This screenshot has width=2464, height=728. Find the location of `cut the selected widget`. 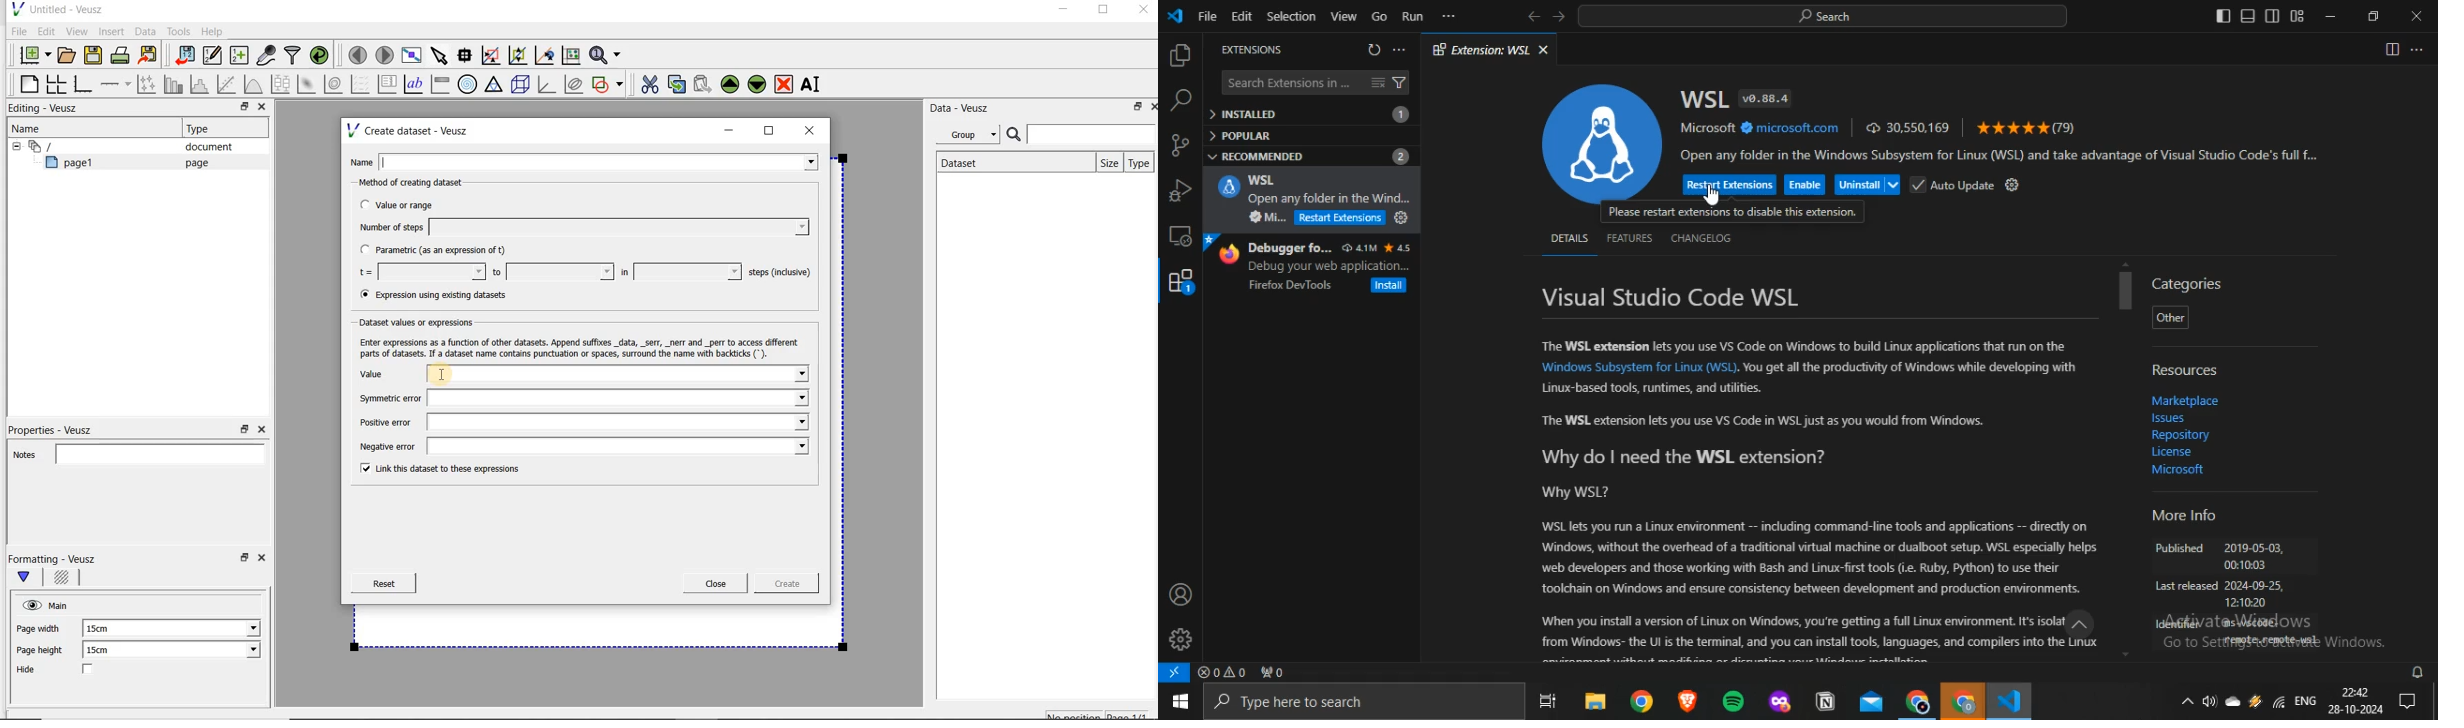

cut the selected widget is located at coordinates (648, 83).